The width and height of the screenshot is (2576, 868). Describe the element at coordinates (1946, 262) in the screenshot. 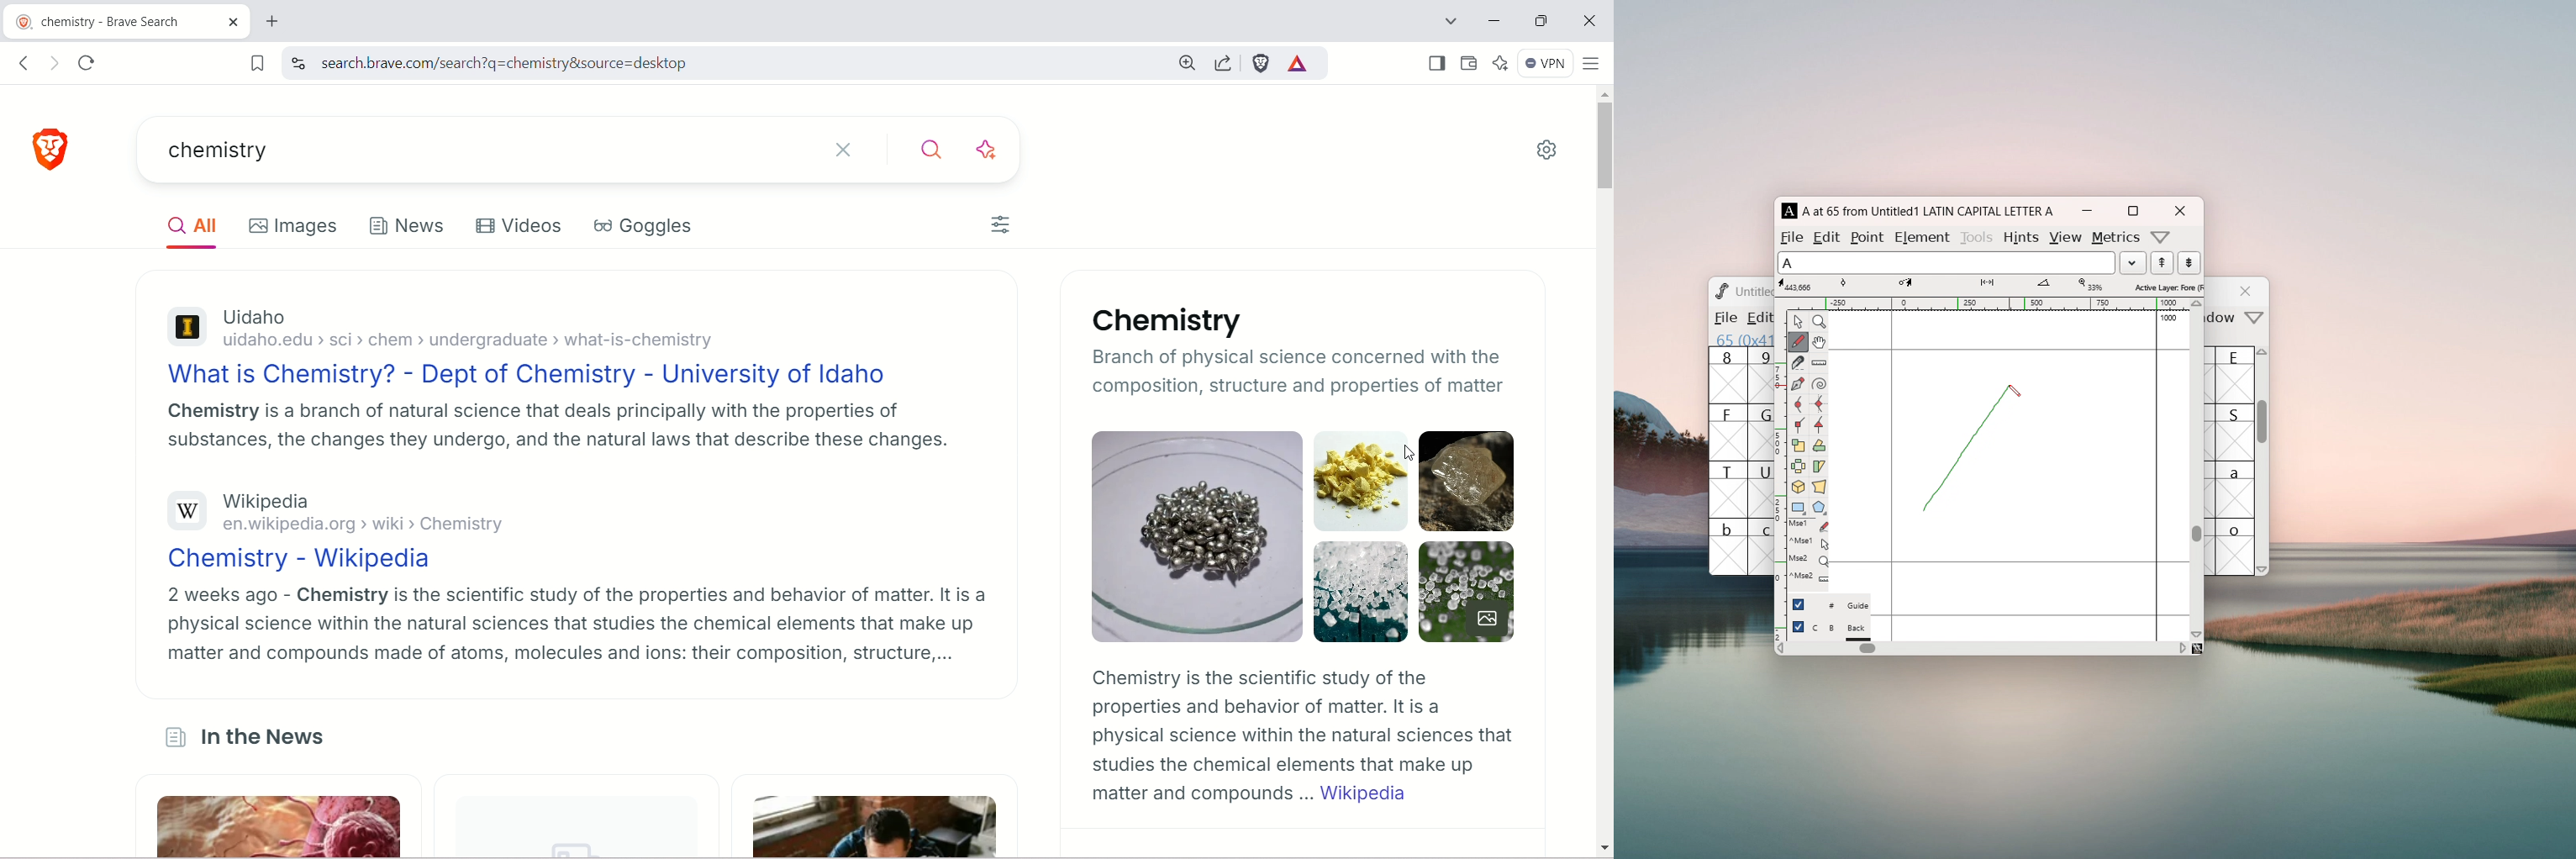

I see `selected letter` at that location.